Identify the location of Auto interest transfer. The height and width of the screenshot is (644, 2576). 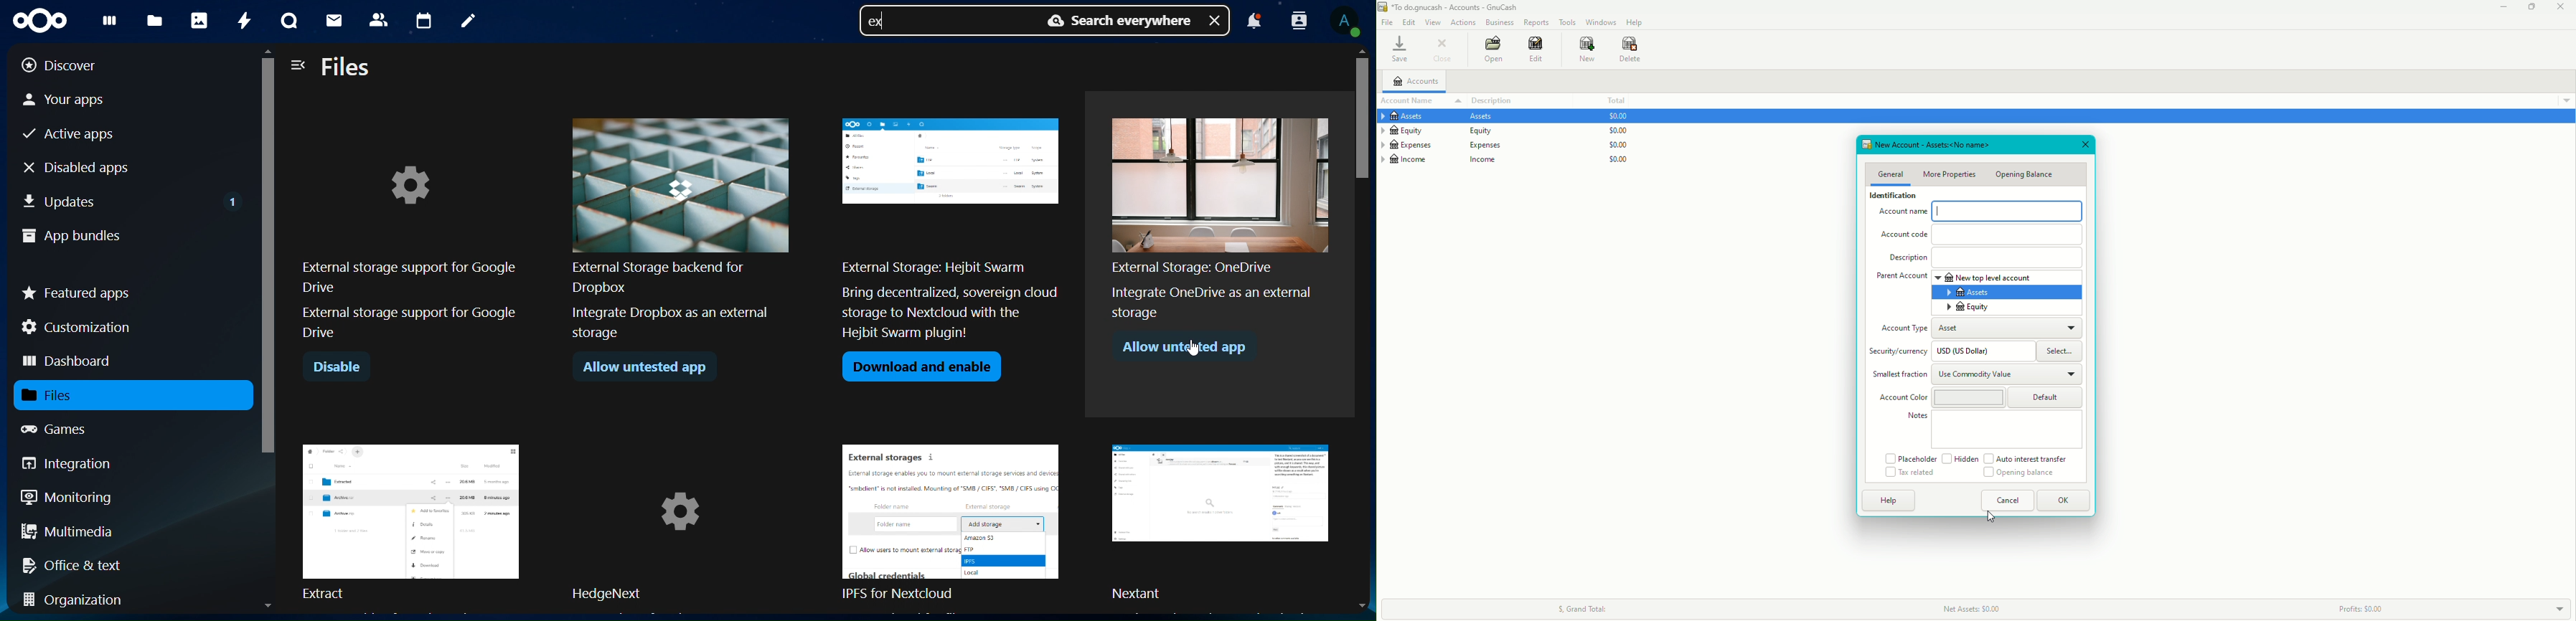
(2028, 459).